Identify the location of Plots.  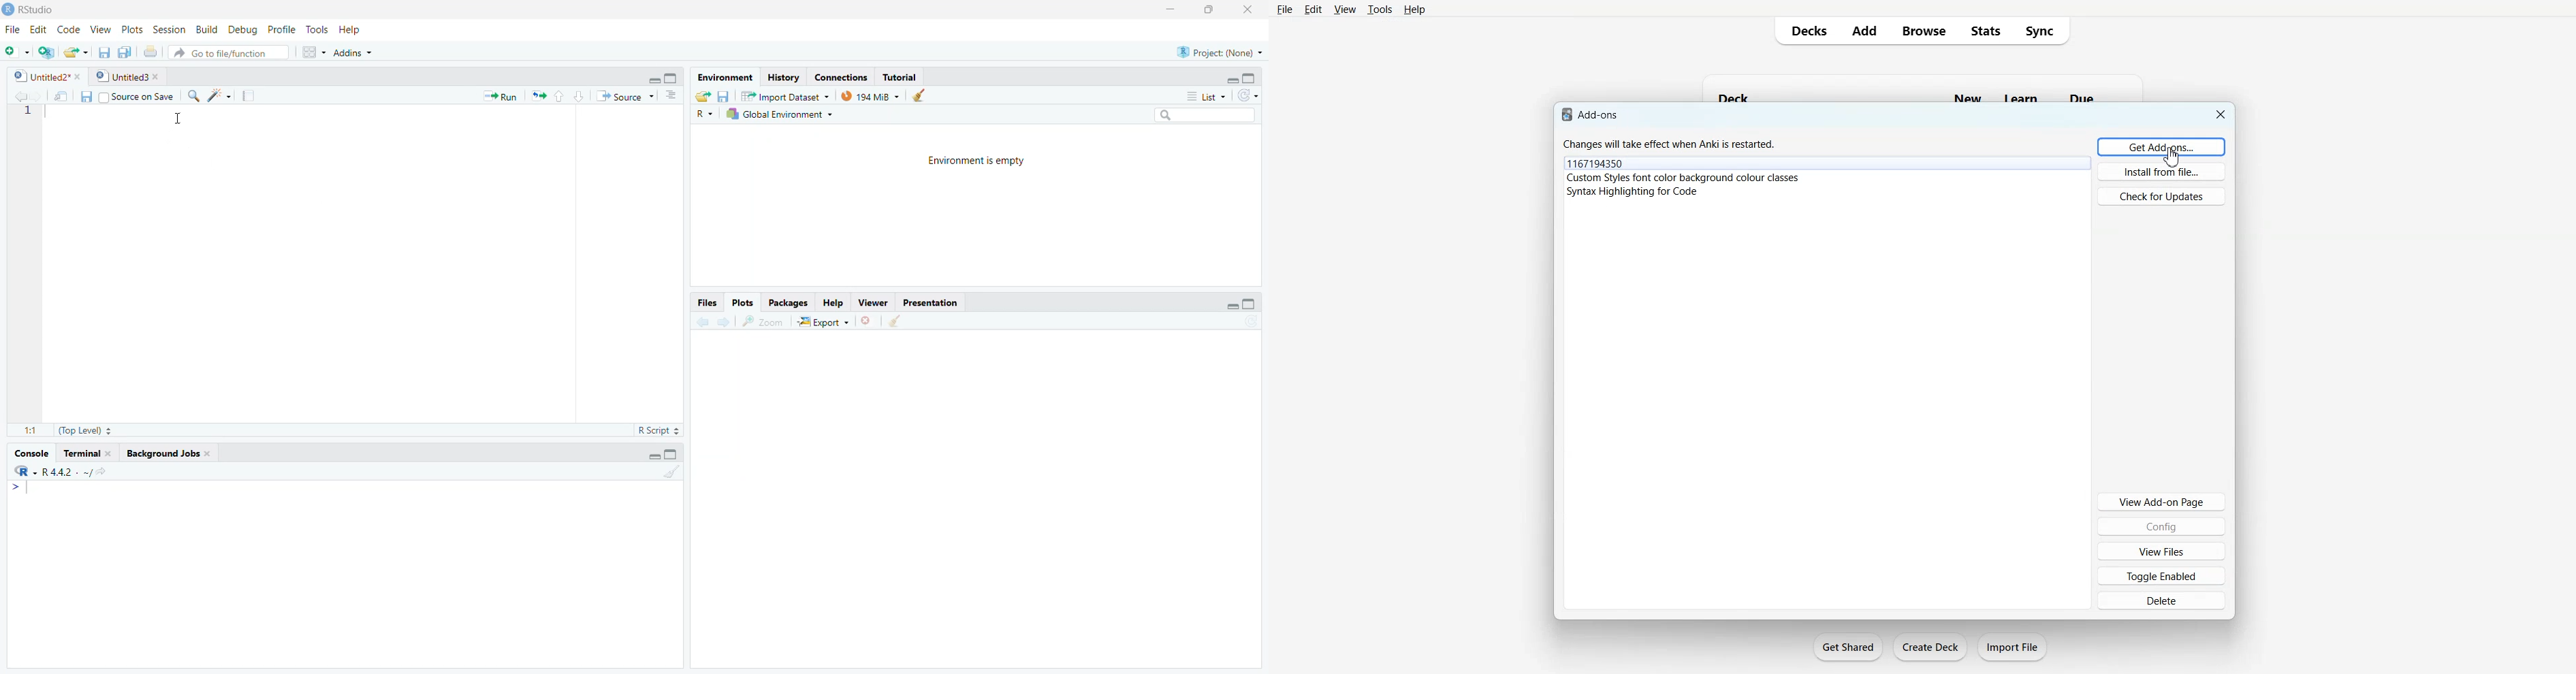
(130, 30).